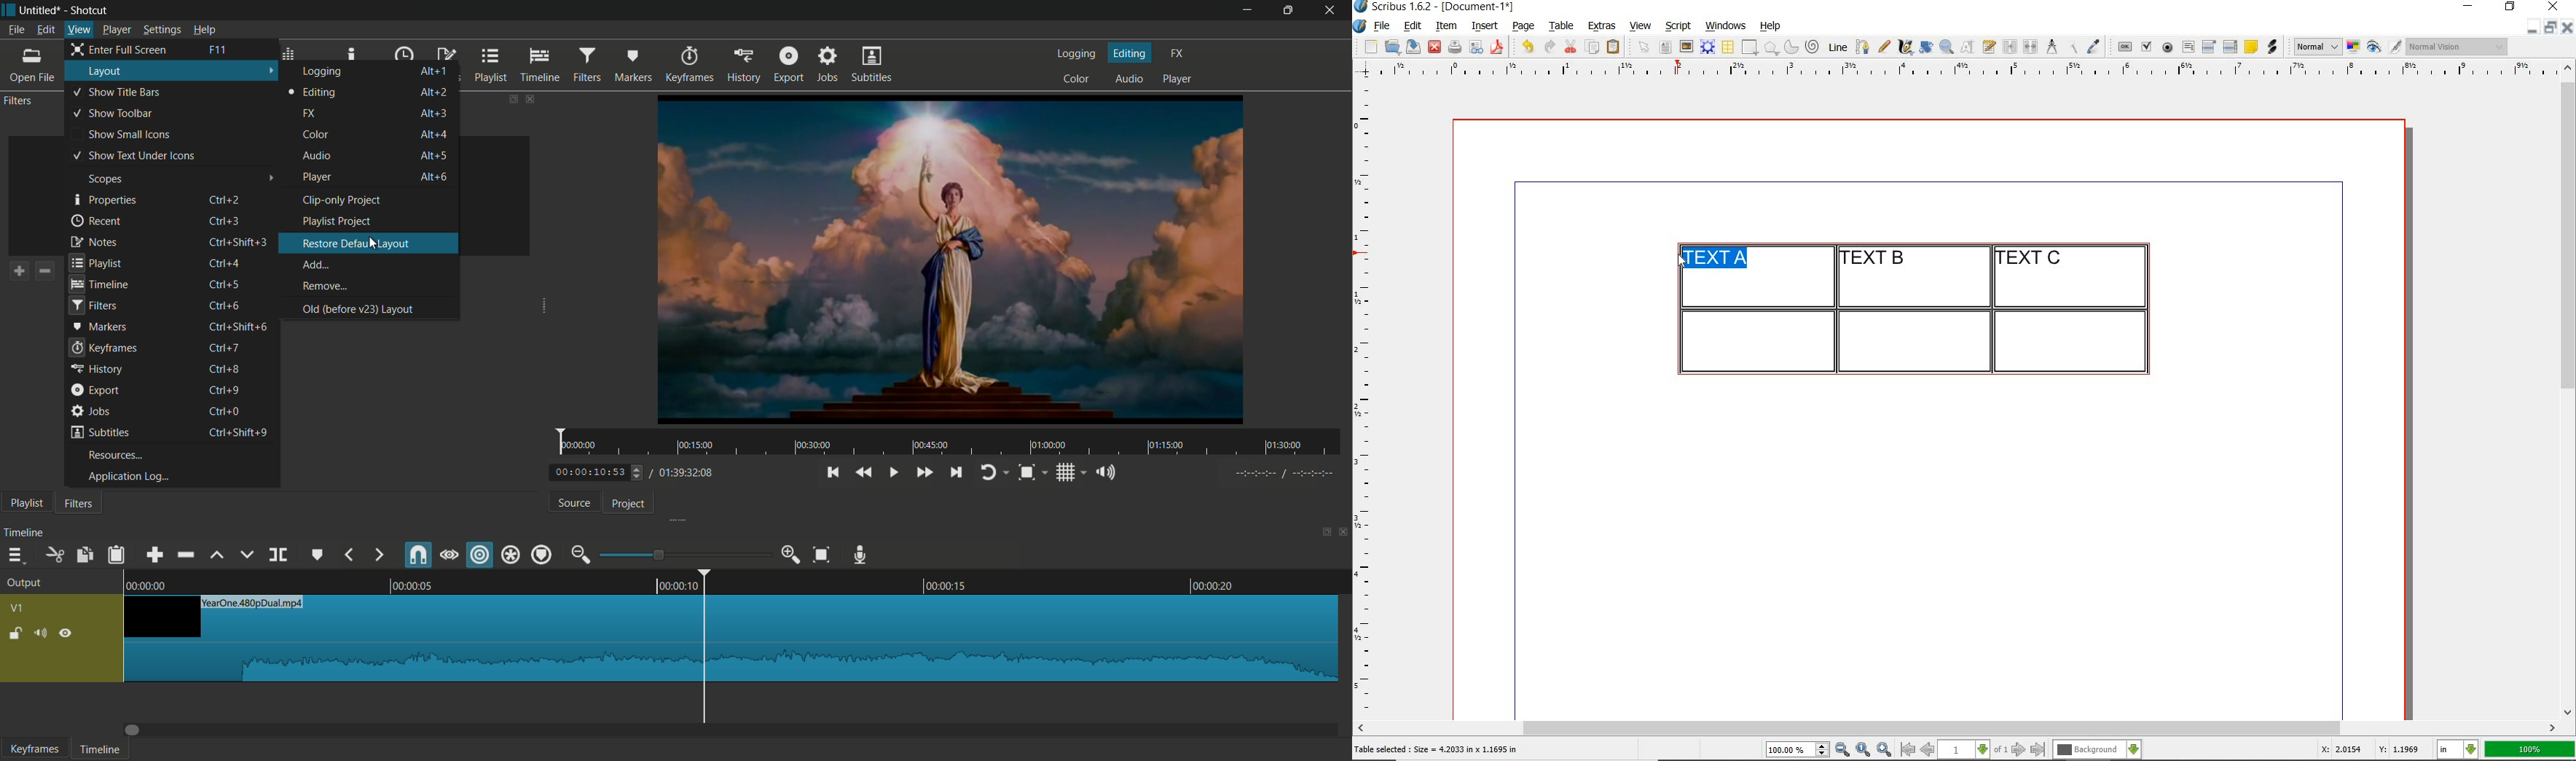 The image size is (2576, 784). Describe the element at coordinates (2567, 27) in the screenshot. I see `close` at that location.